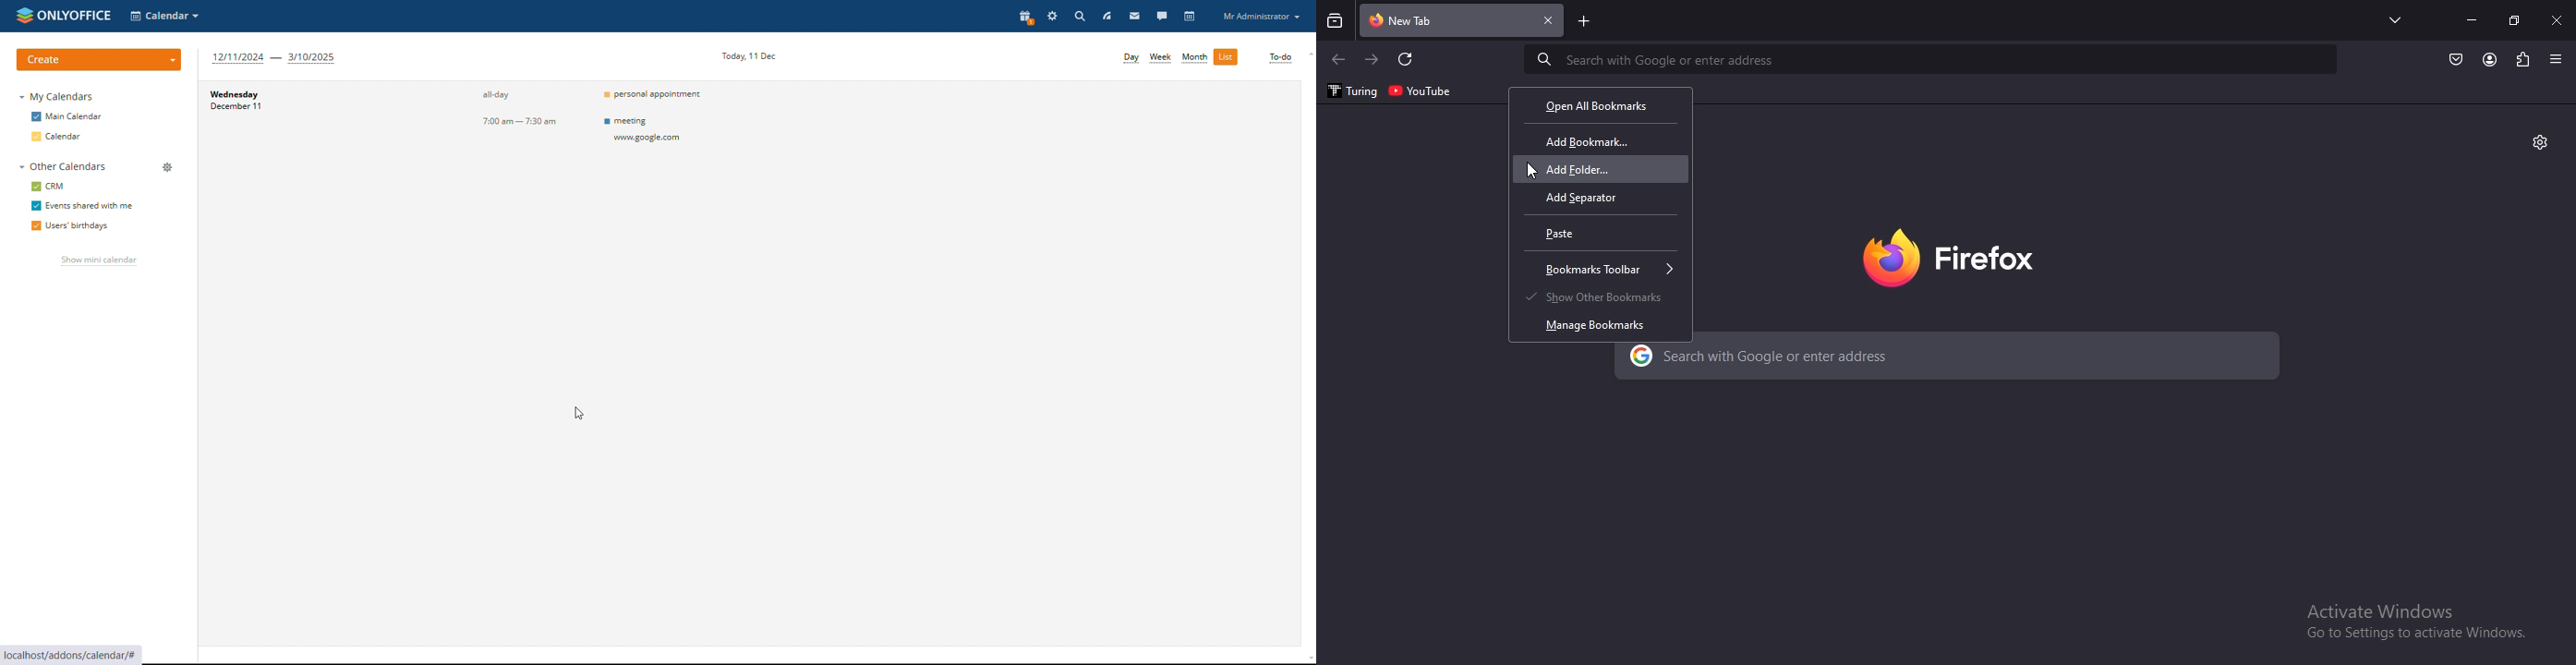 The image size is (2576, 672). I want to click on next three months, so click(276, 59).